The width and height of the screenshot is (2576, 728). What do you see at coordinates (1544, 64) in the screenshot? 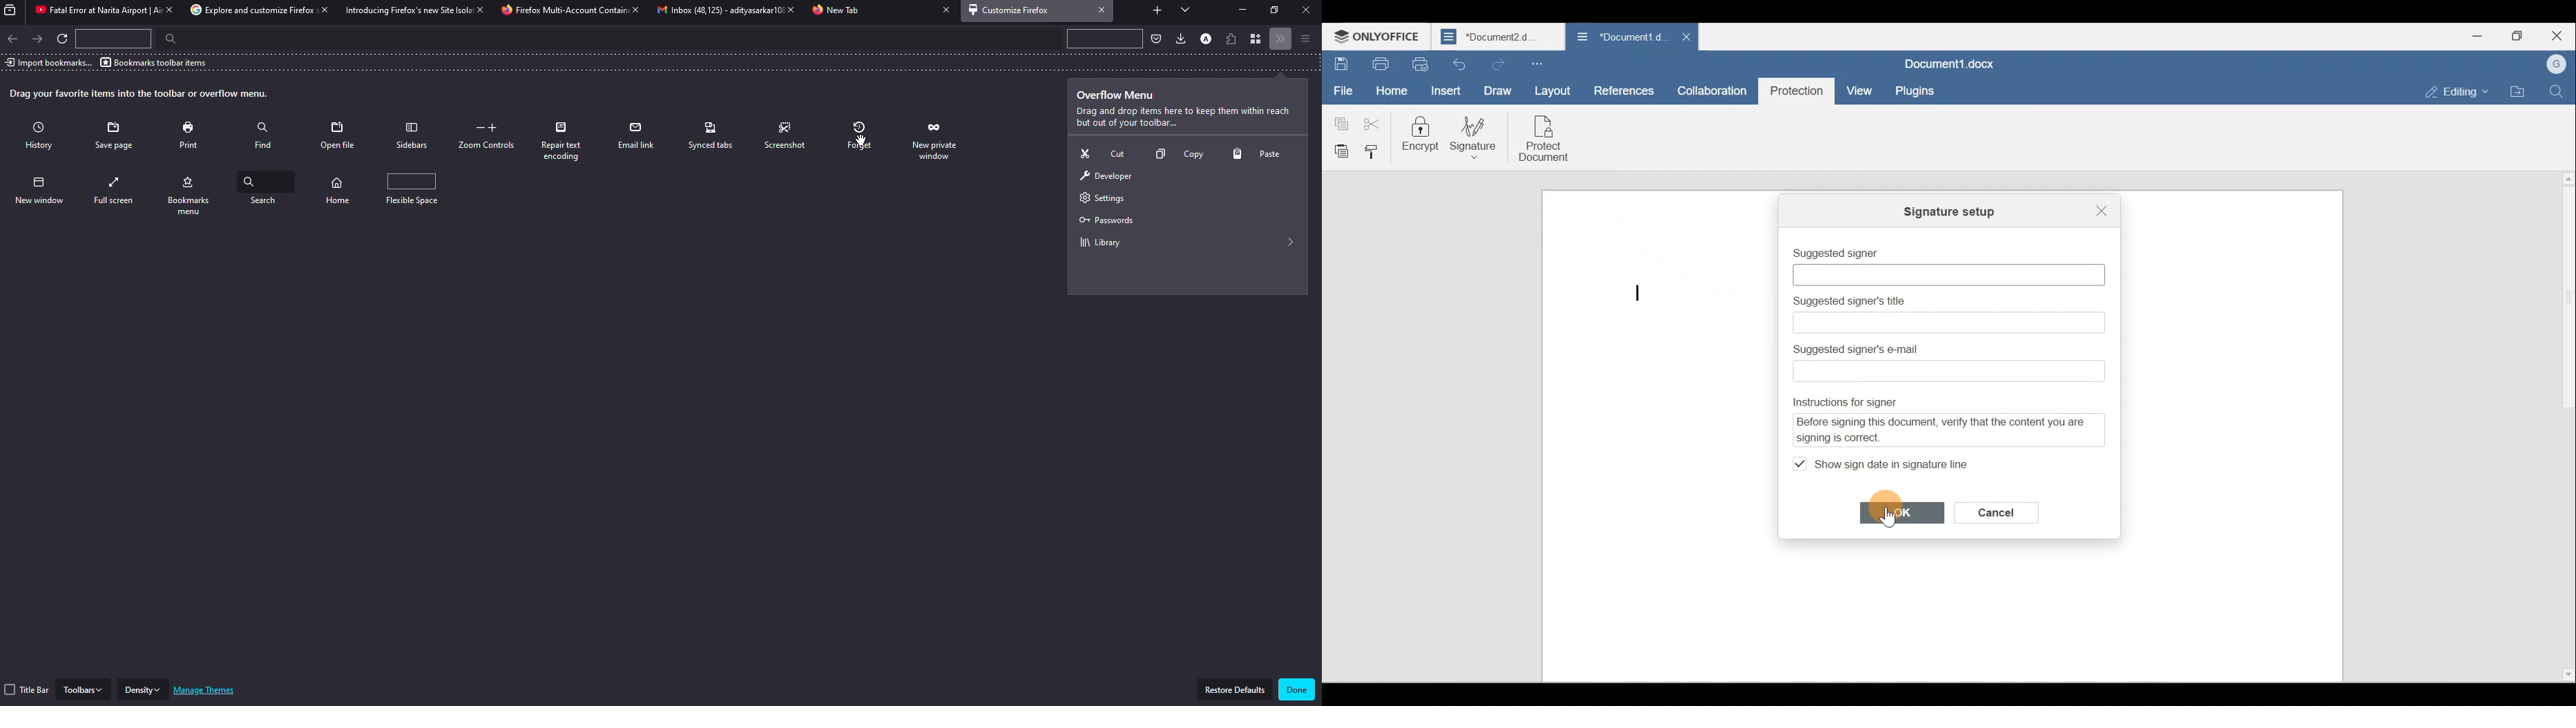
I see `Customize quick access toolbar` at bounding box center [1544, 64].